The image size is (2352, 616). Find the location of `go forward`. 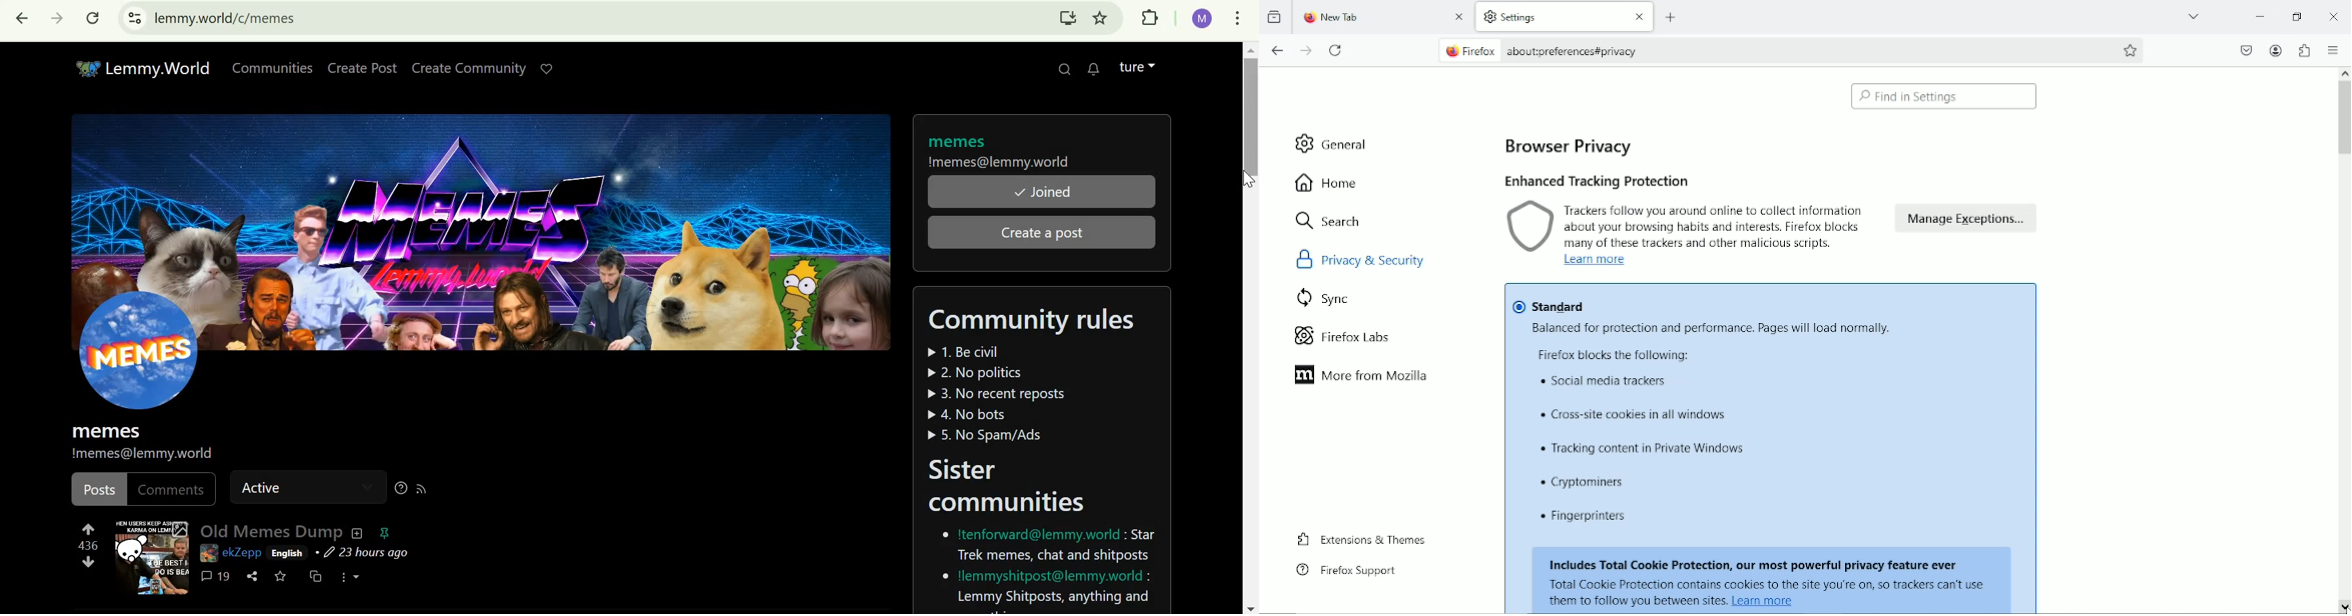

go forward is located at coordinates (1307, 51).